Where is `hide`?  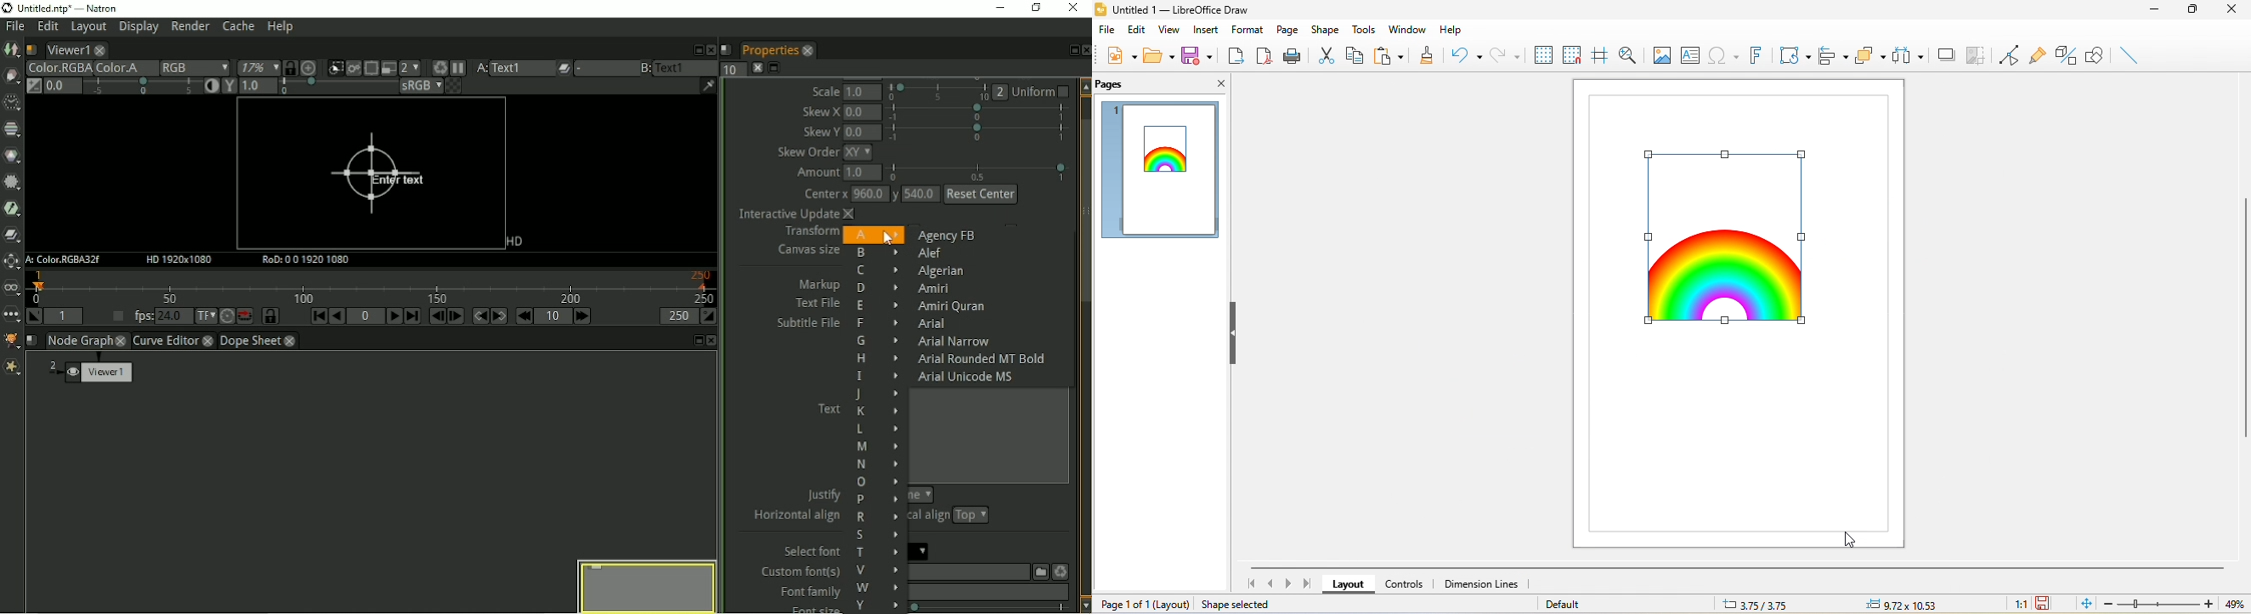 hide is located at coordinates (1235, 336).